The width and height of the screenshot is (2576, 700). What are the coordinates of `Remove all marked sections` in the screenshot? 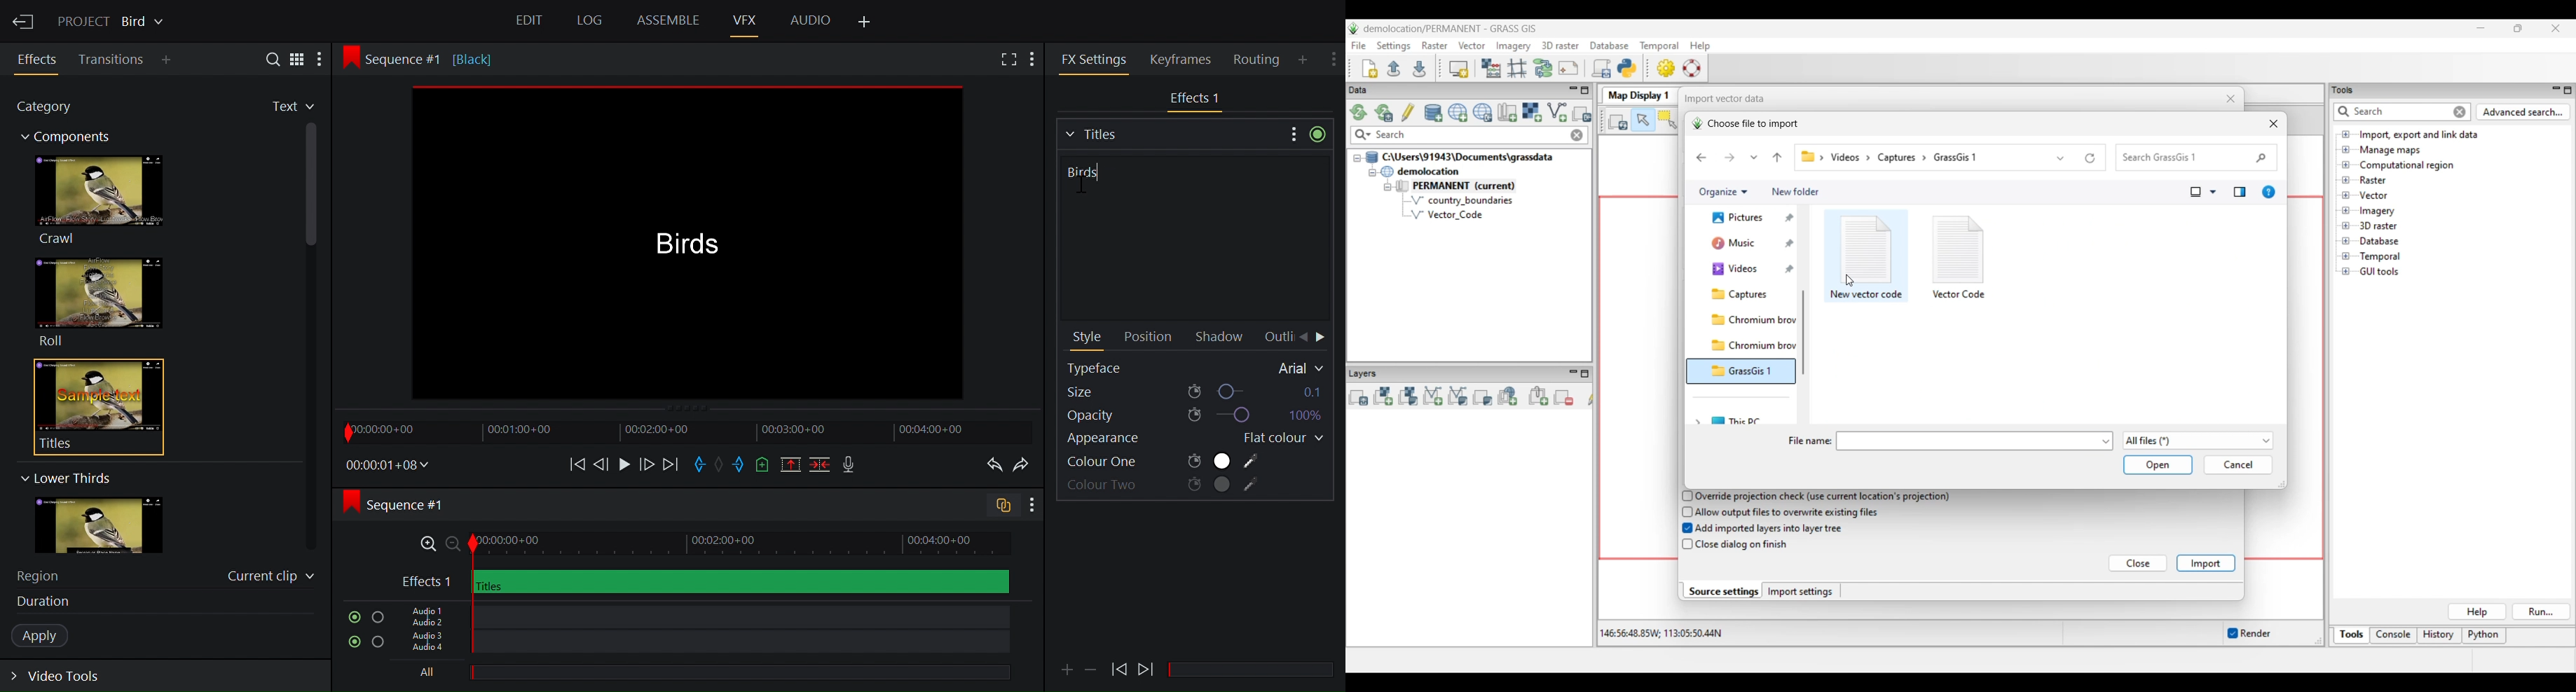 It's located at (792, 466).